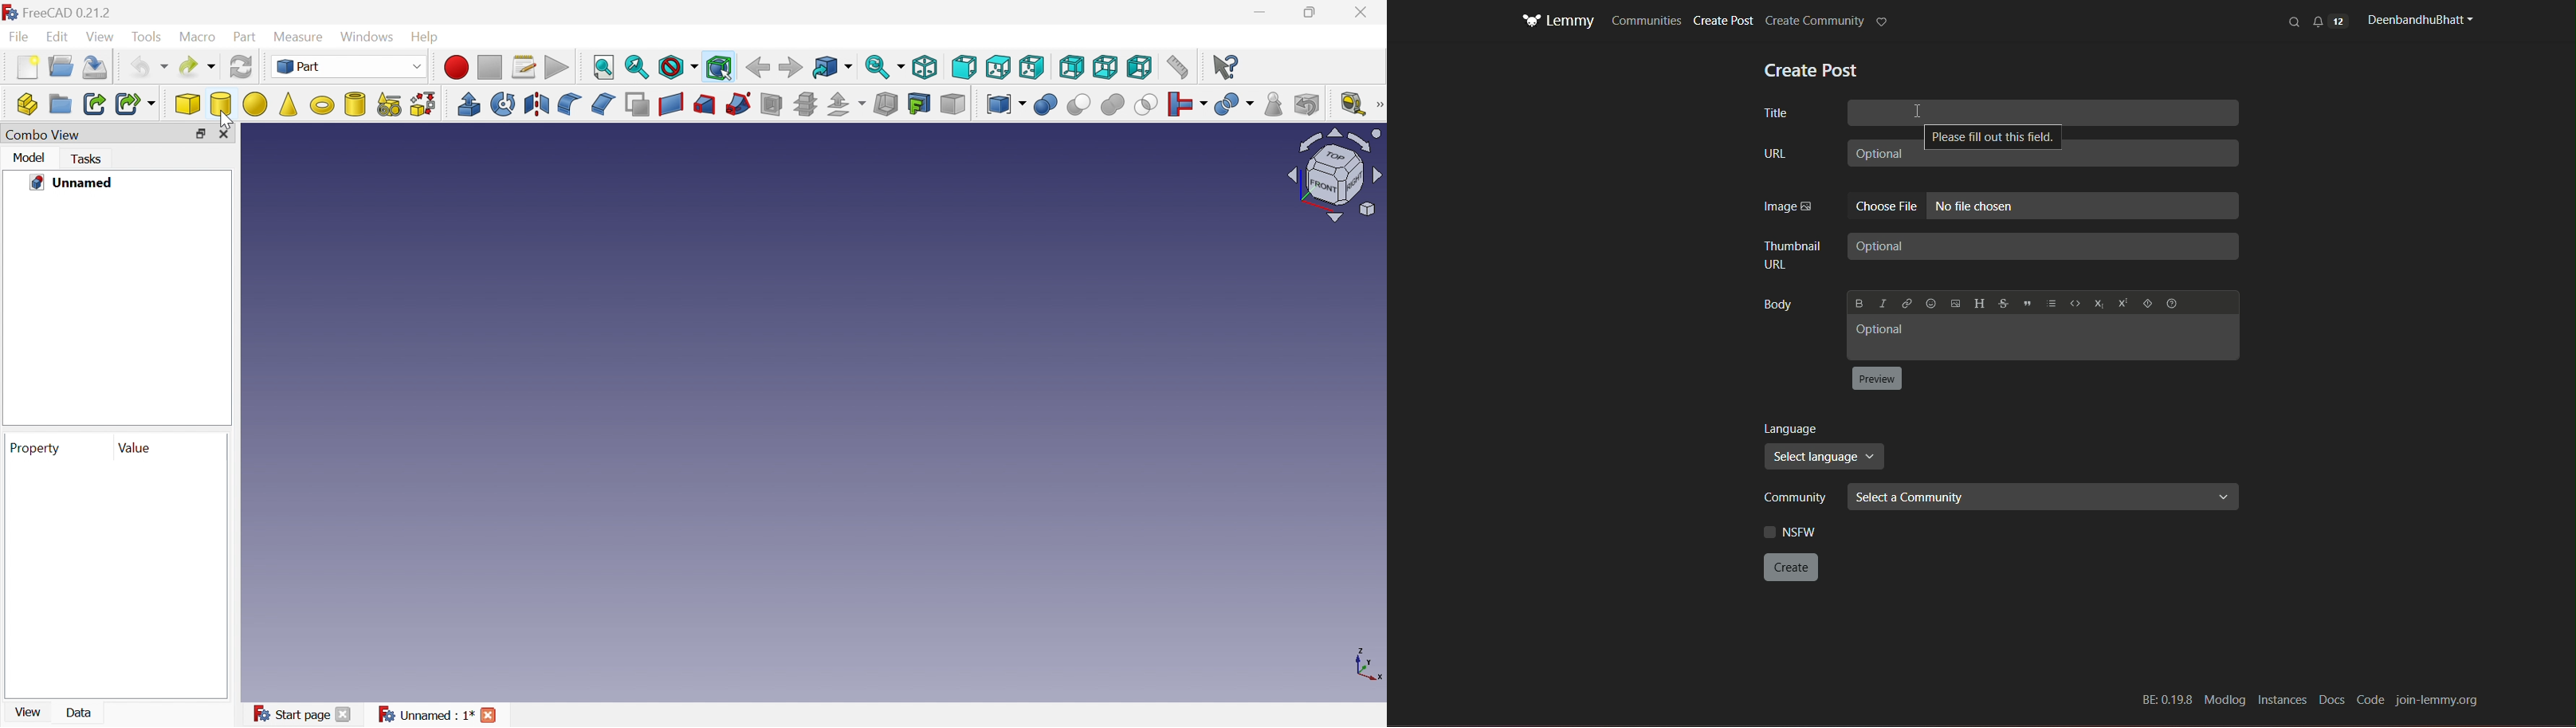  Describe the element at coordinates (348, 66) in the screenshot. I see `Part` at that location.